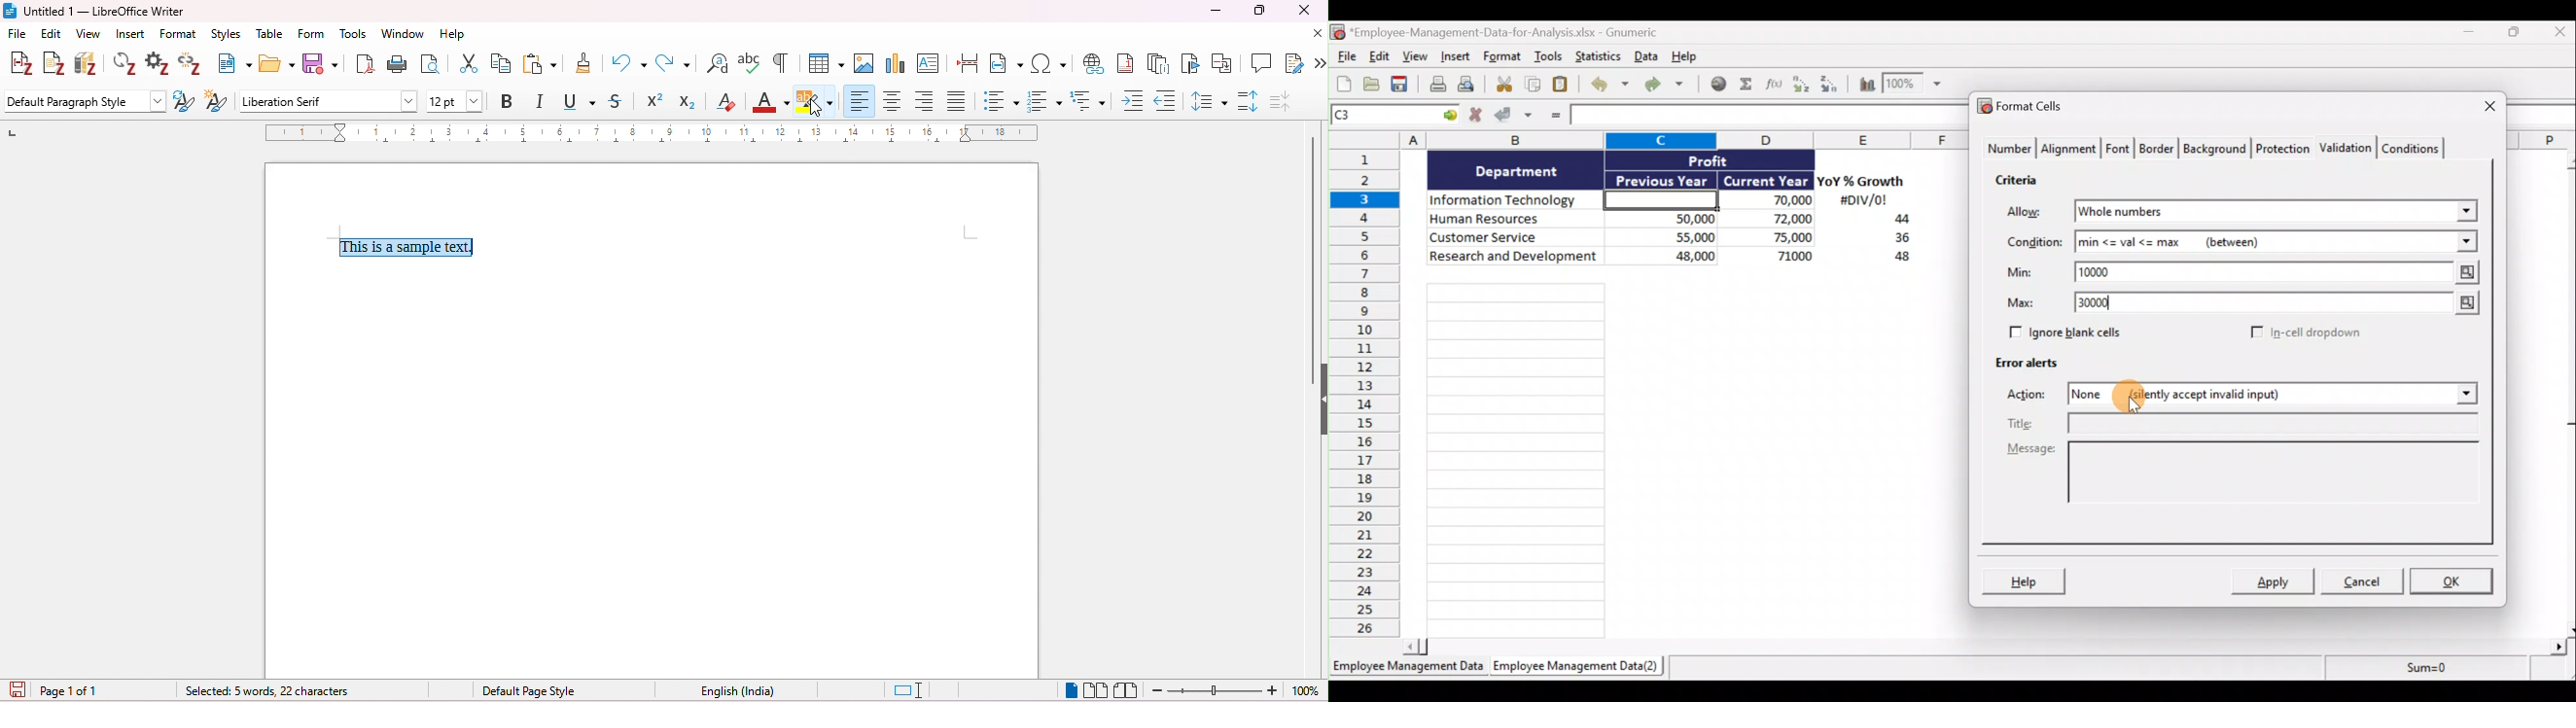  Describe the element at coordinates (2463, 396) in the screenshot. I see `Actions drop down` at that location.